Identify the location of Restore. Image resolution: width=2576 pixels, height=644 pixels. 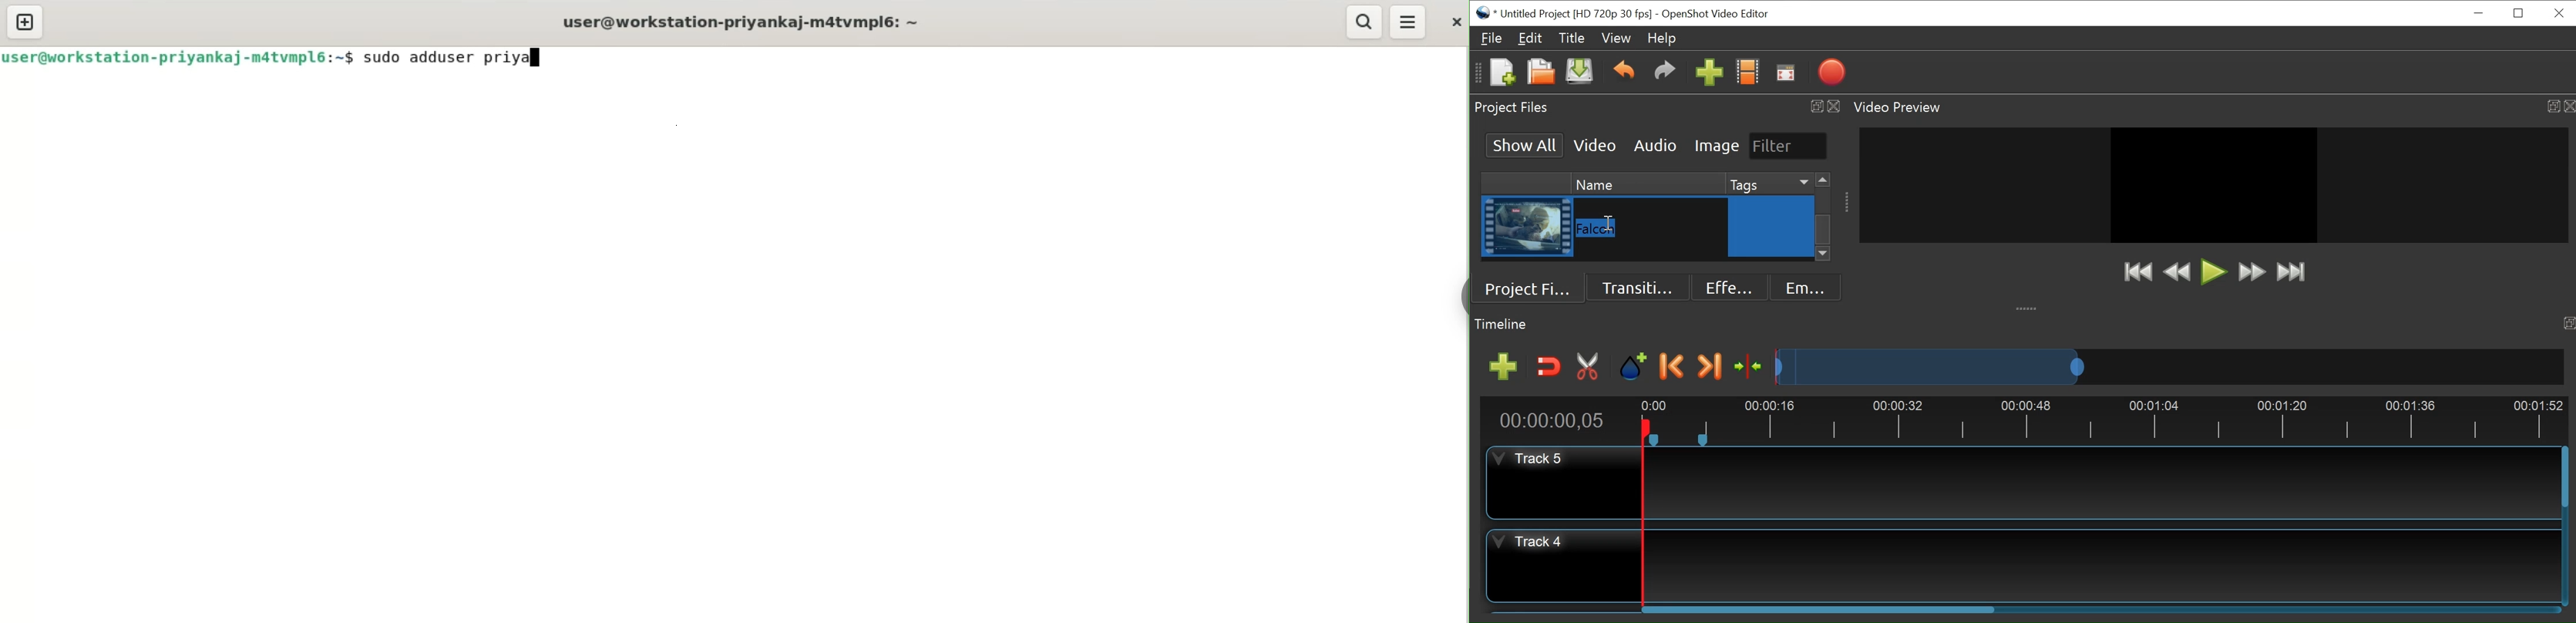
(2519, 12).